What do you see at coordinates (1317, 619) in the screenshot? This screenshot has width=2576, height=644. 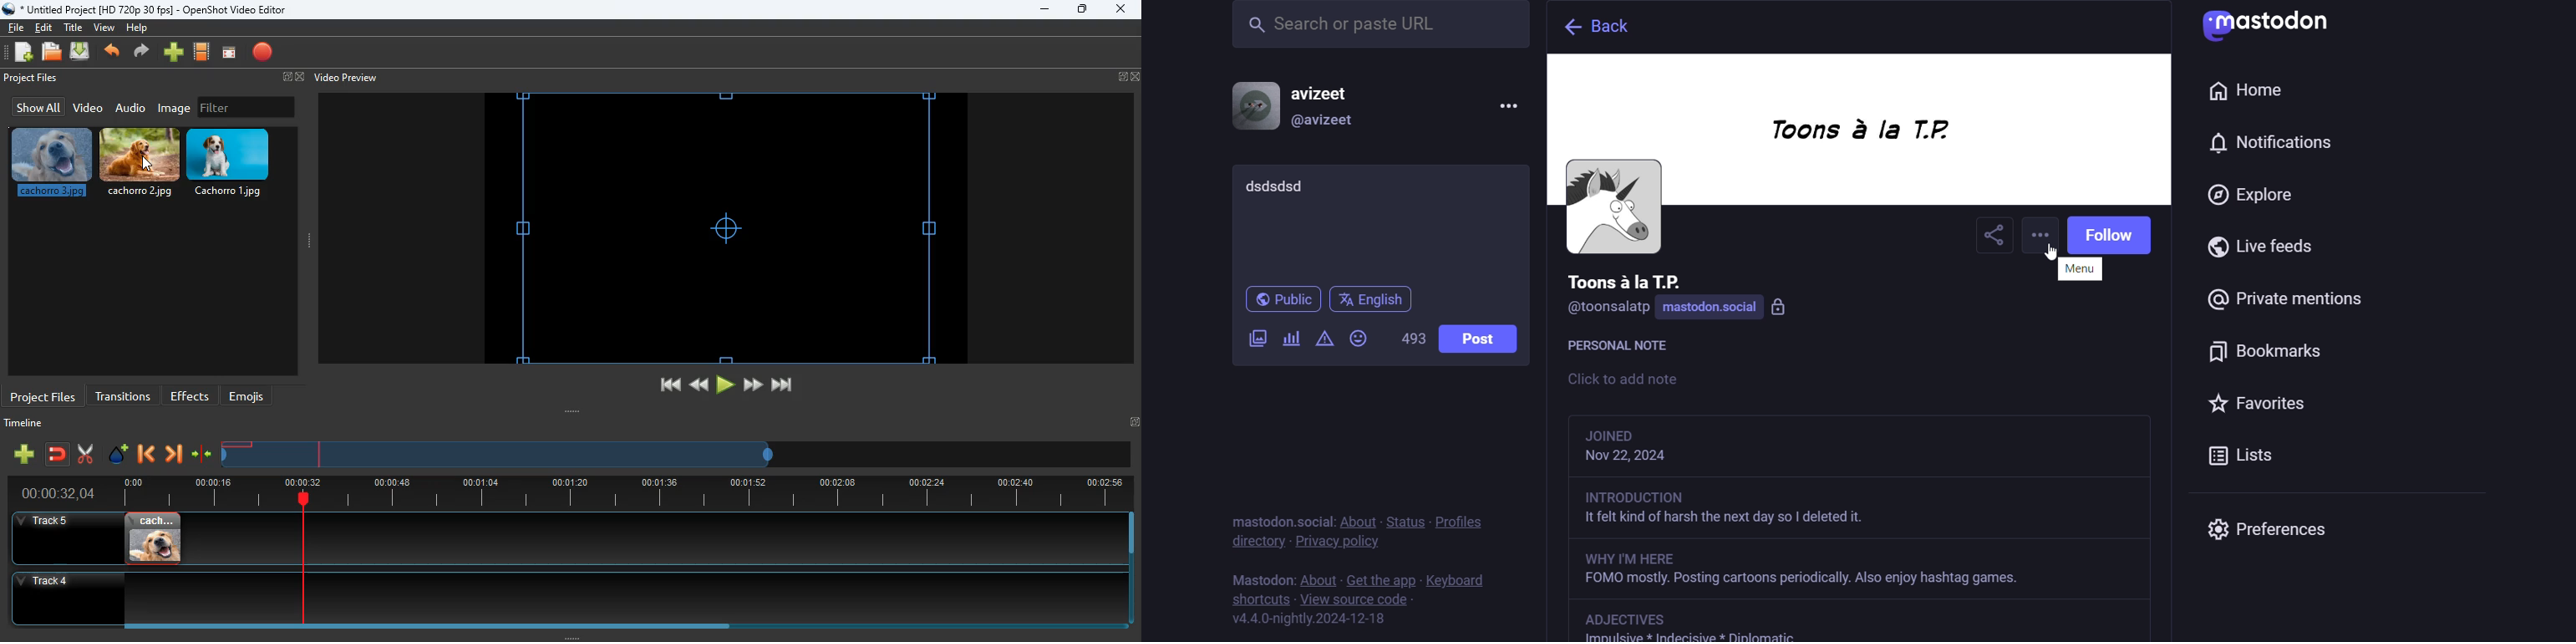 I see `version` at bounding box center [1317, 619].